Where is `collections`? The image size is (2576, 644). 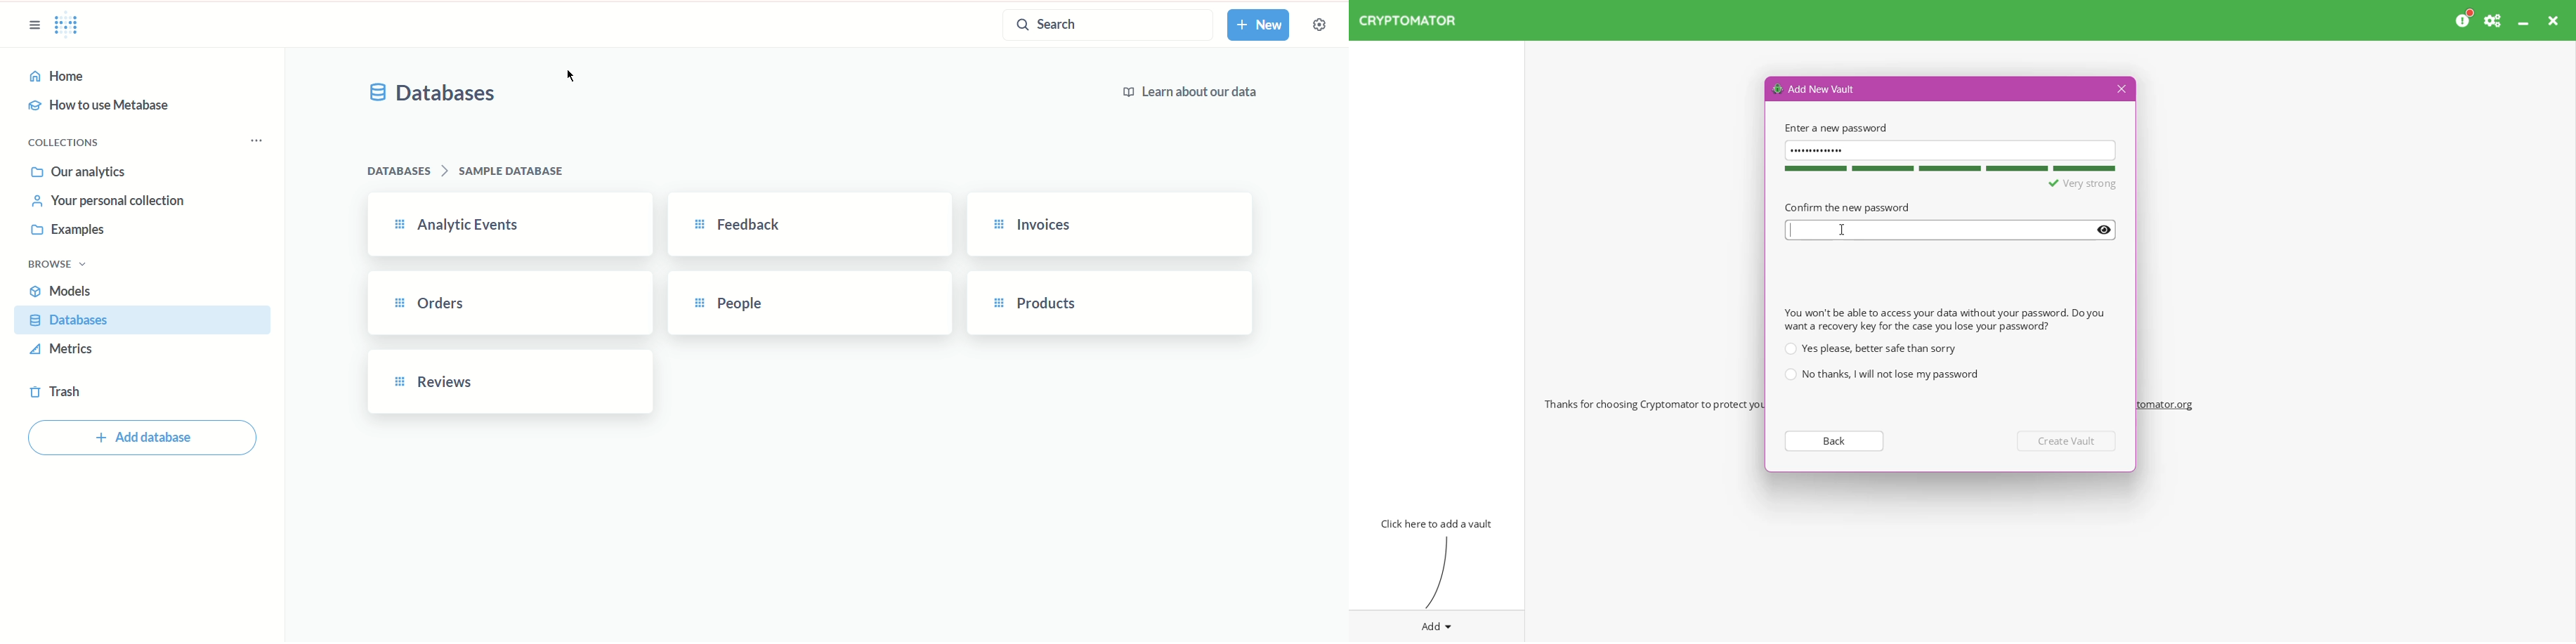
collections is located at coordinates (66, 144).